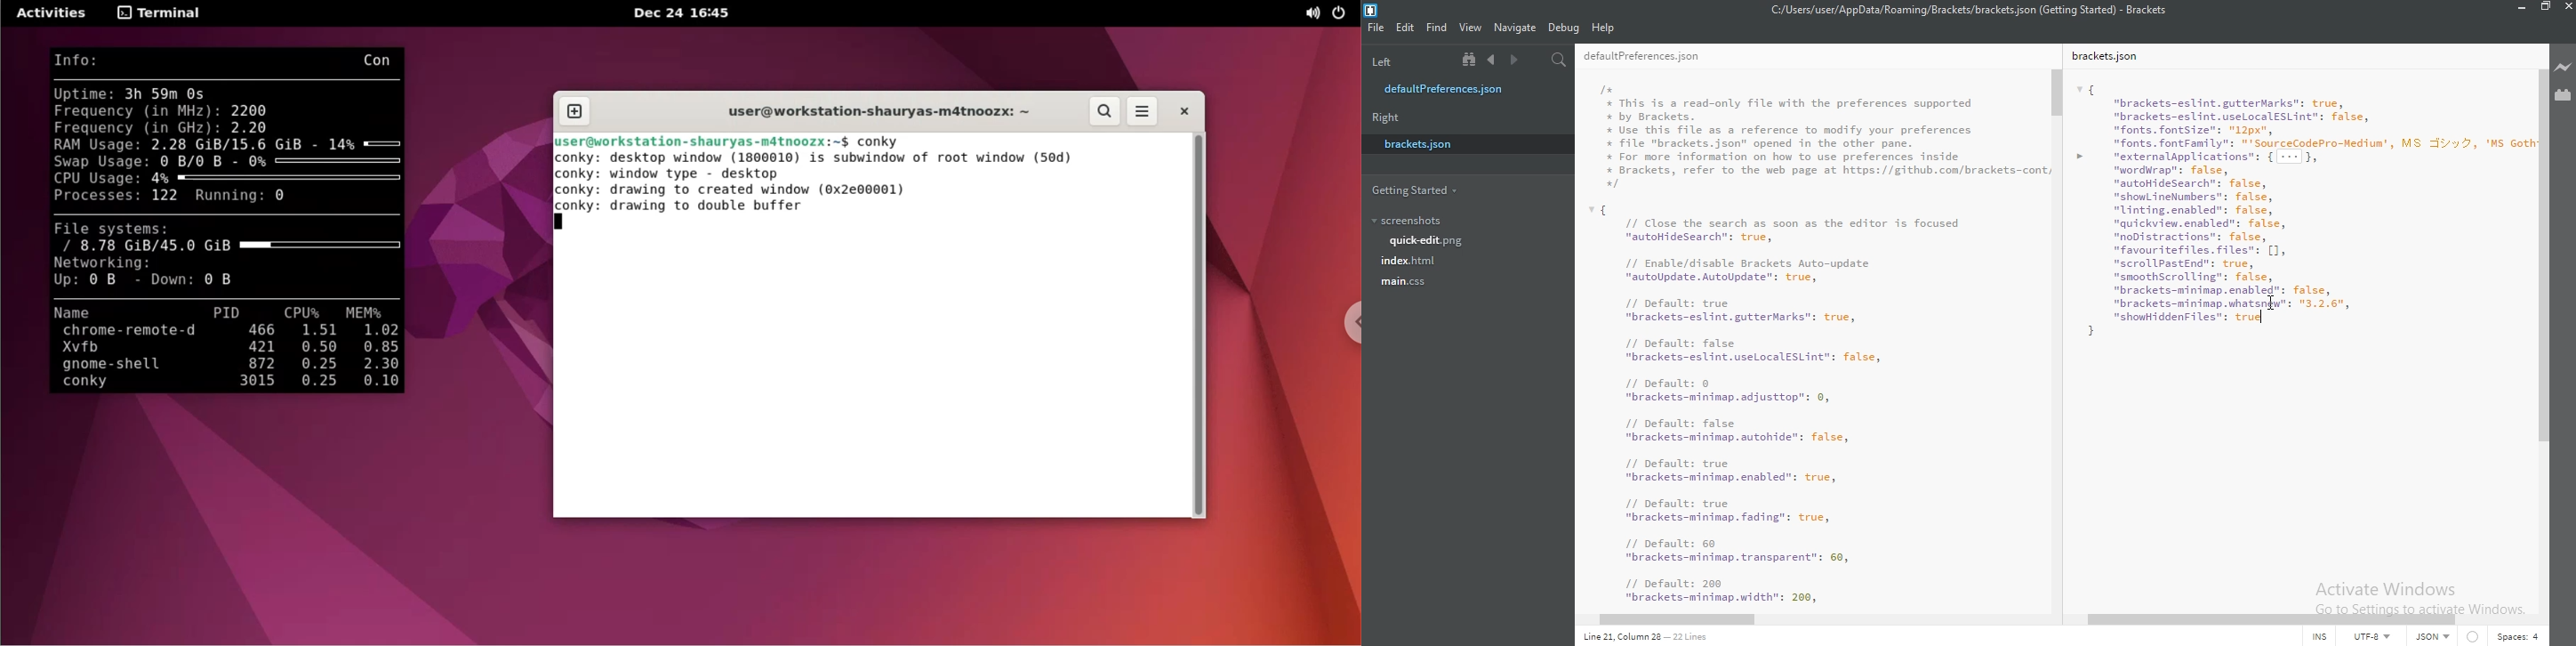  I want to click on Extension Manager, so click(2563, 94).